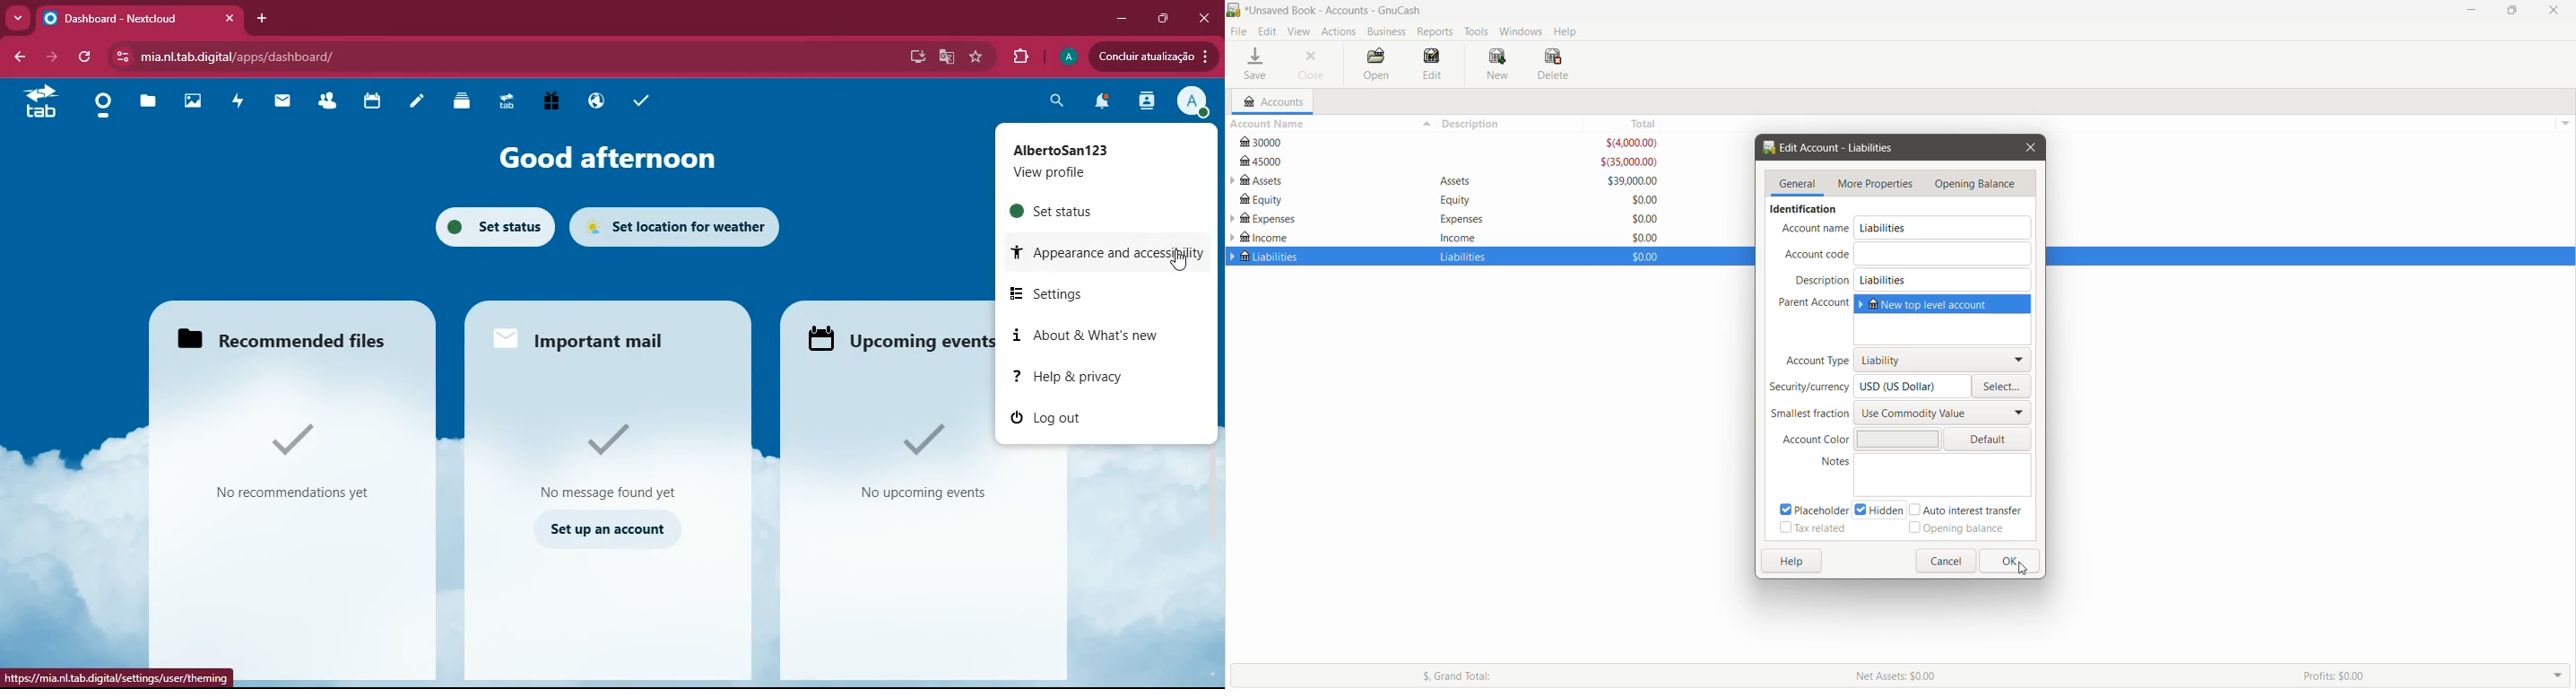 The image size is (2576, 700). I want to click on events, so click(922, 458).